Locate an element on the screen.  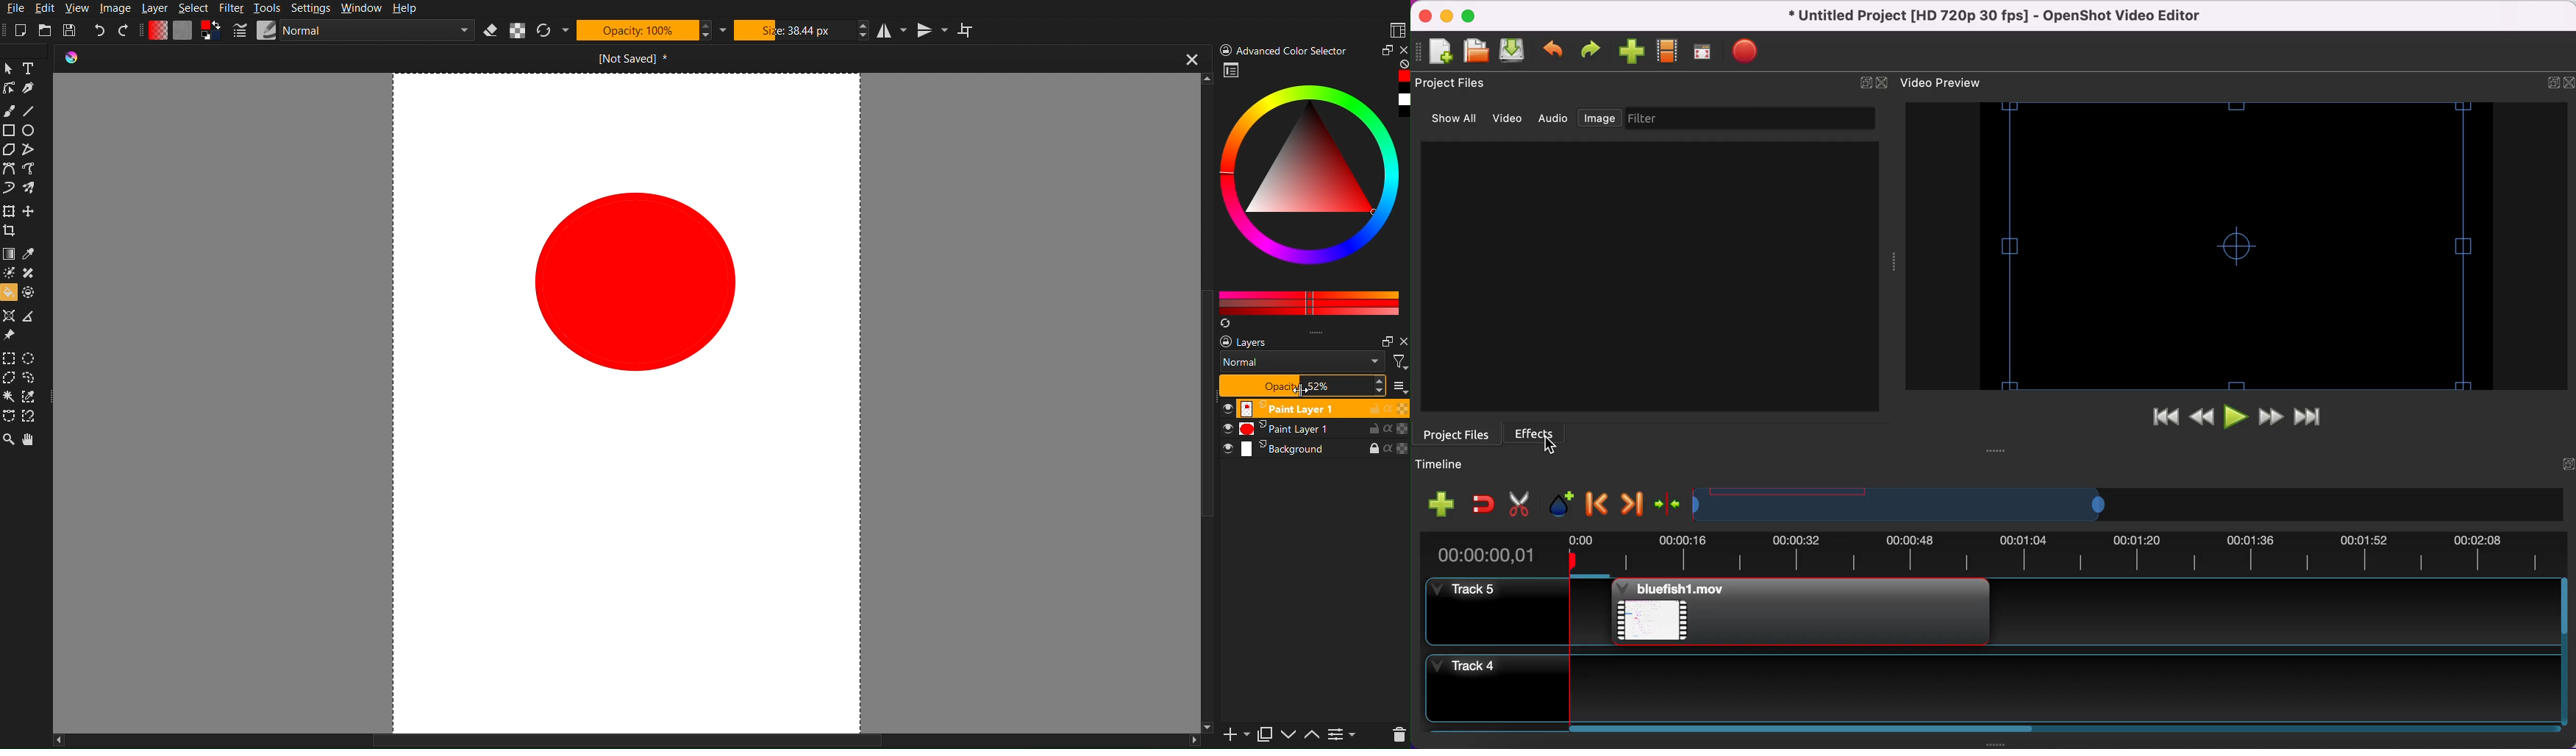
Curve is located at coordinates (212, 29).